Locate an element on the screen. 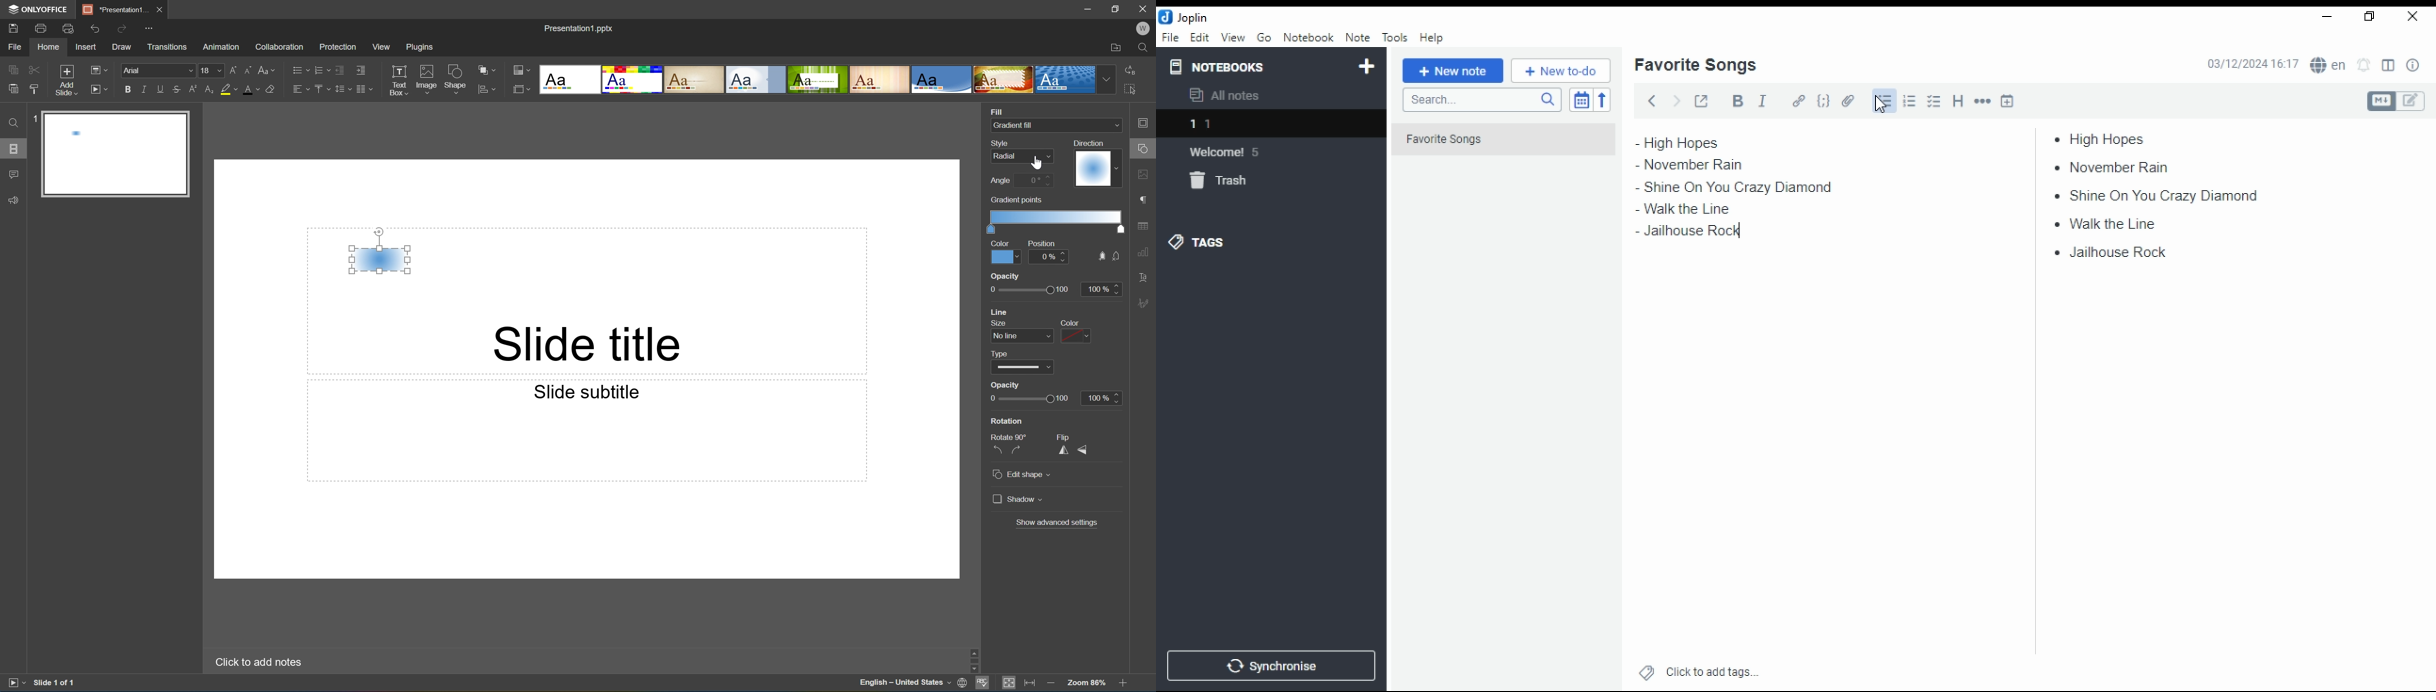 Image resolution: width=2436 pixels, height=700 pixels. Presentation1... is located at coordinates (112, 9).